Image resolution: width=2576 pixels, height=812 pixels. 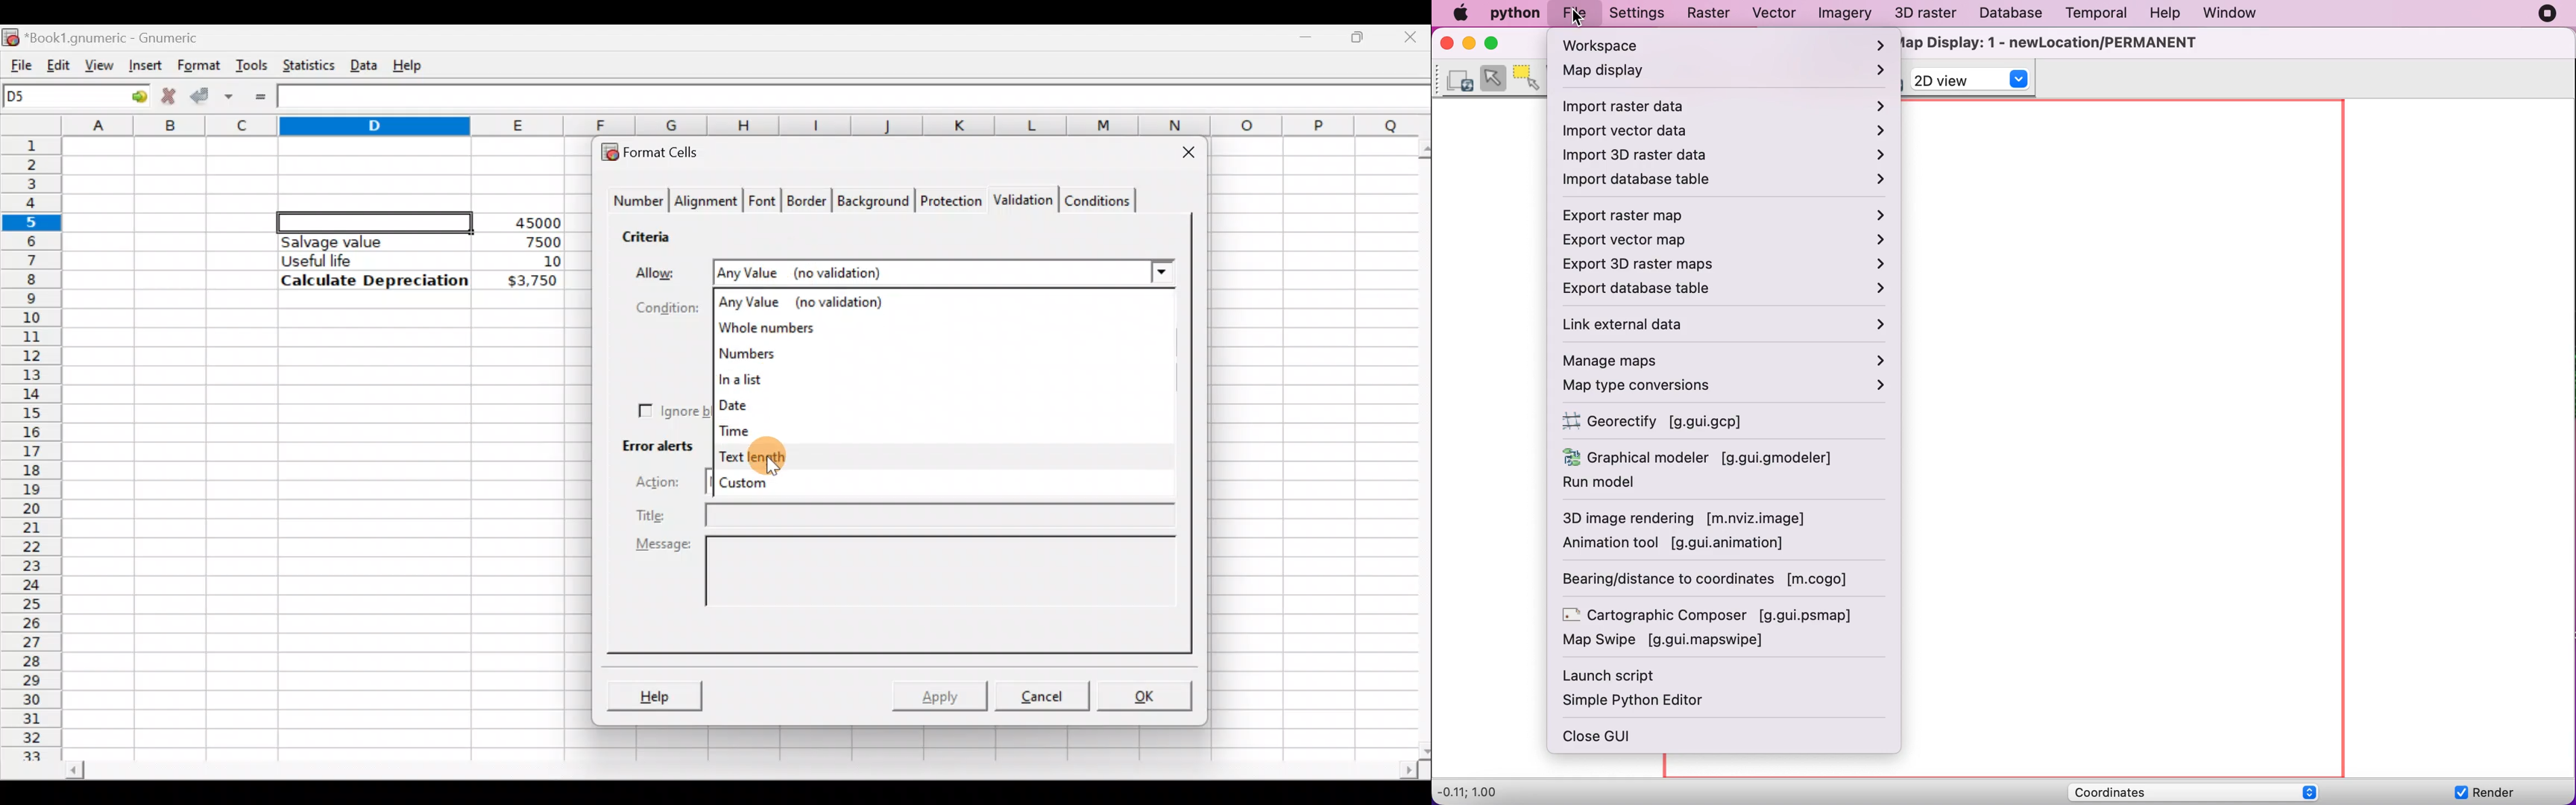 I want to click on Insert, so click(x=143, y=65).